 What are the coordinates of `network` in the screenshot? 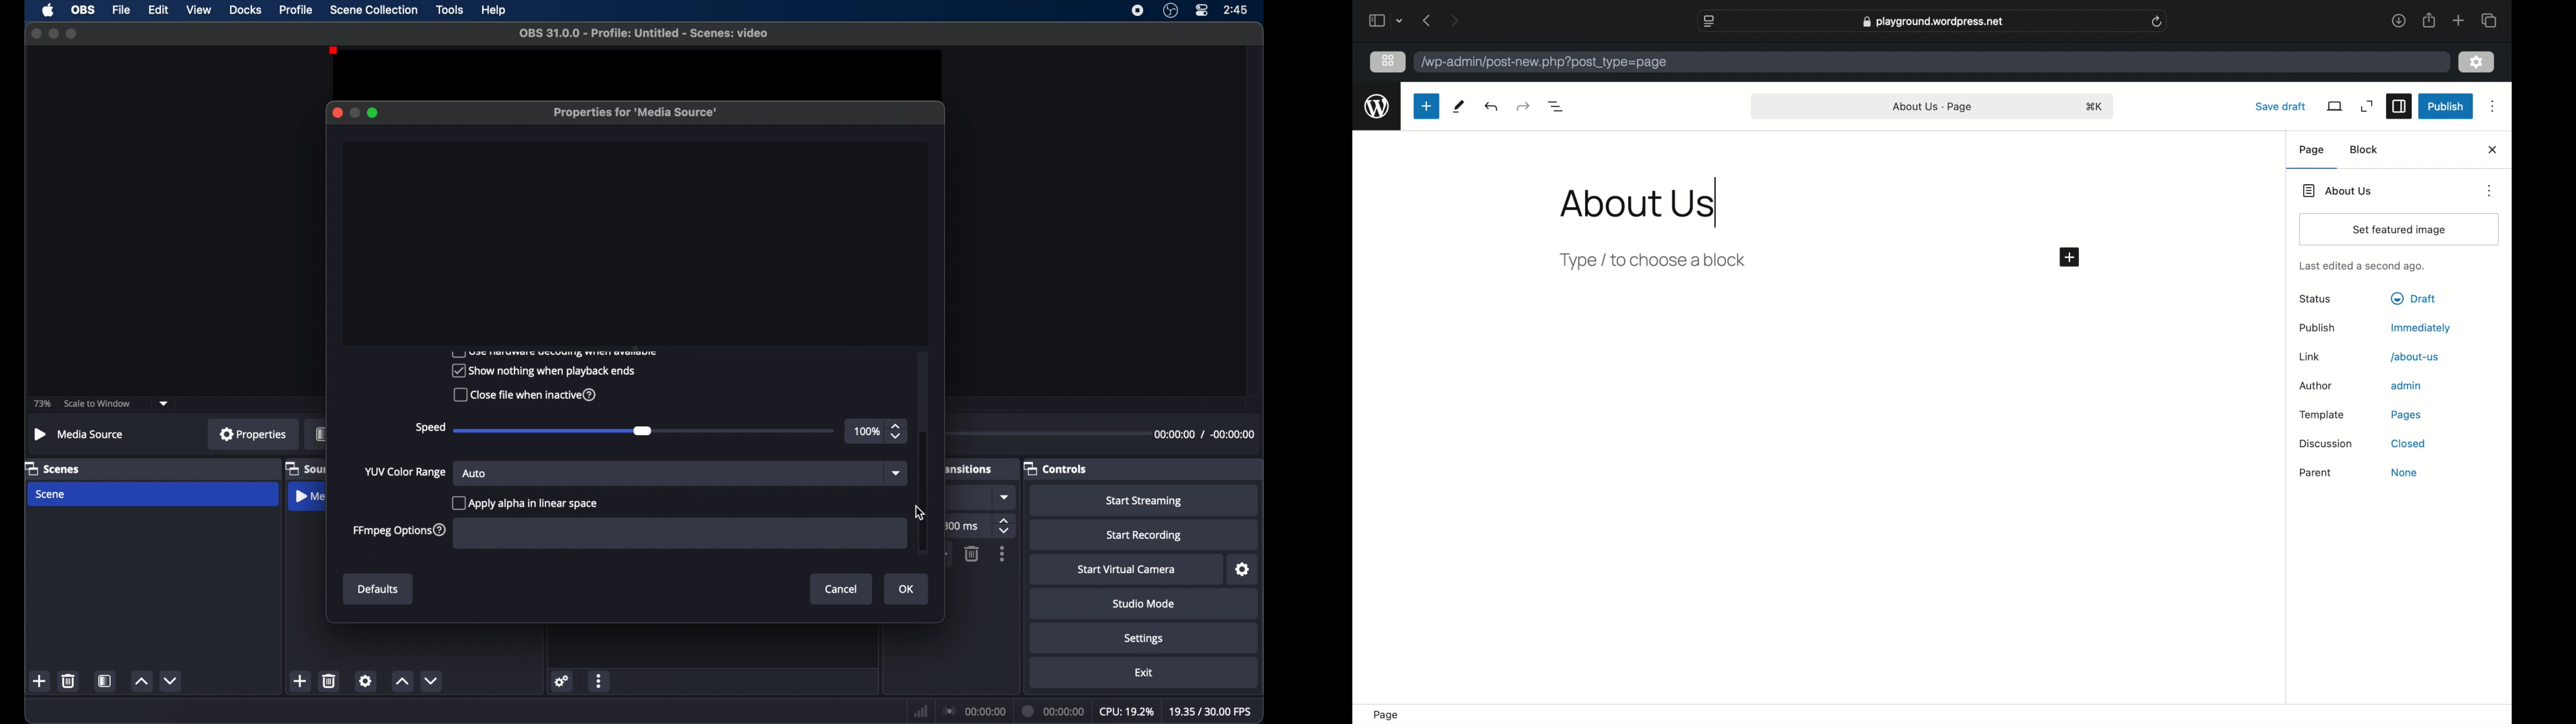 It's located at (920, 711).